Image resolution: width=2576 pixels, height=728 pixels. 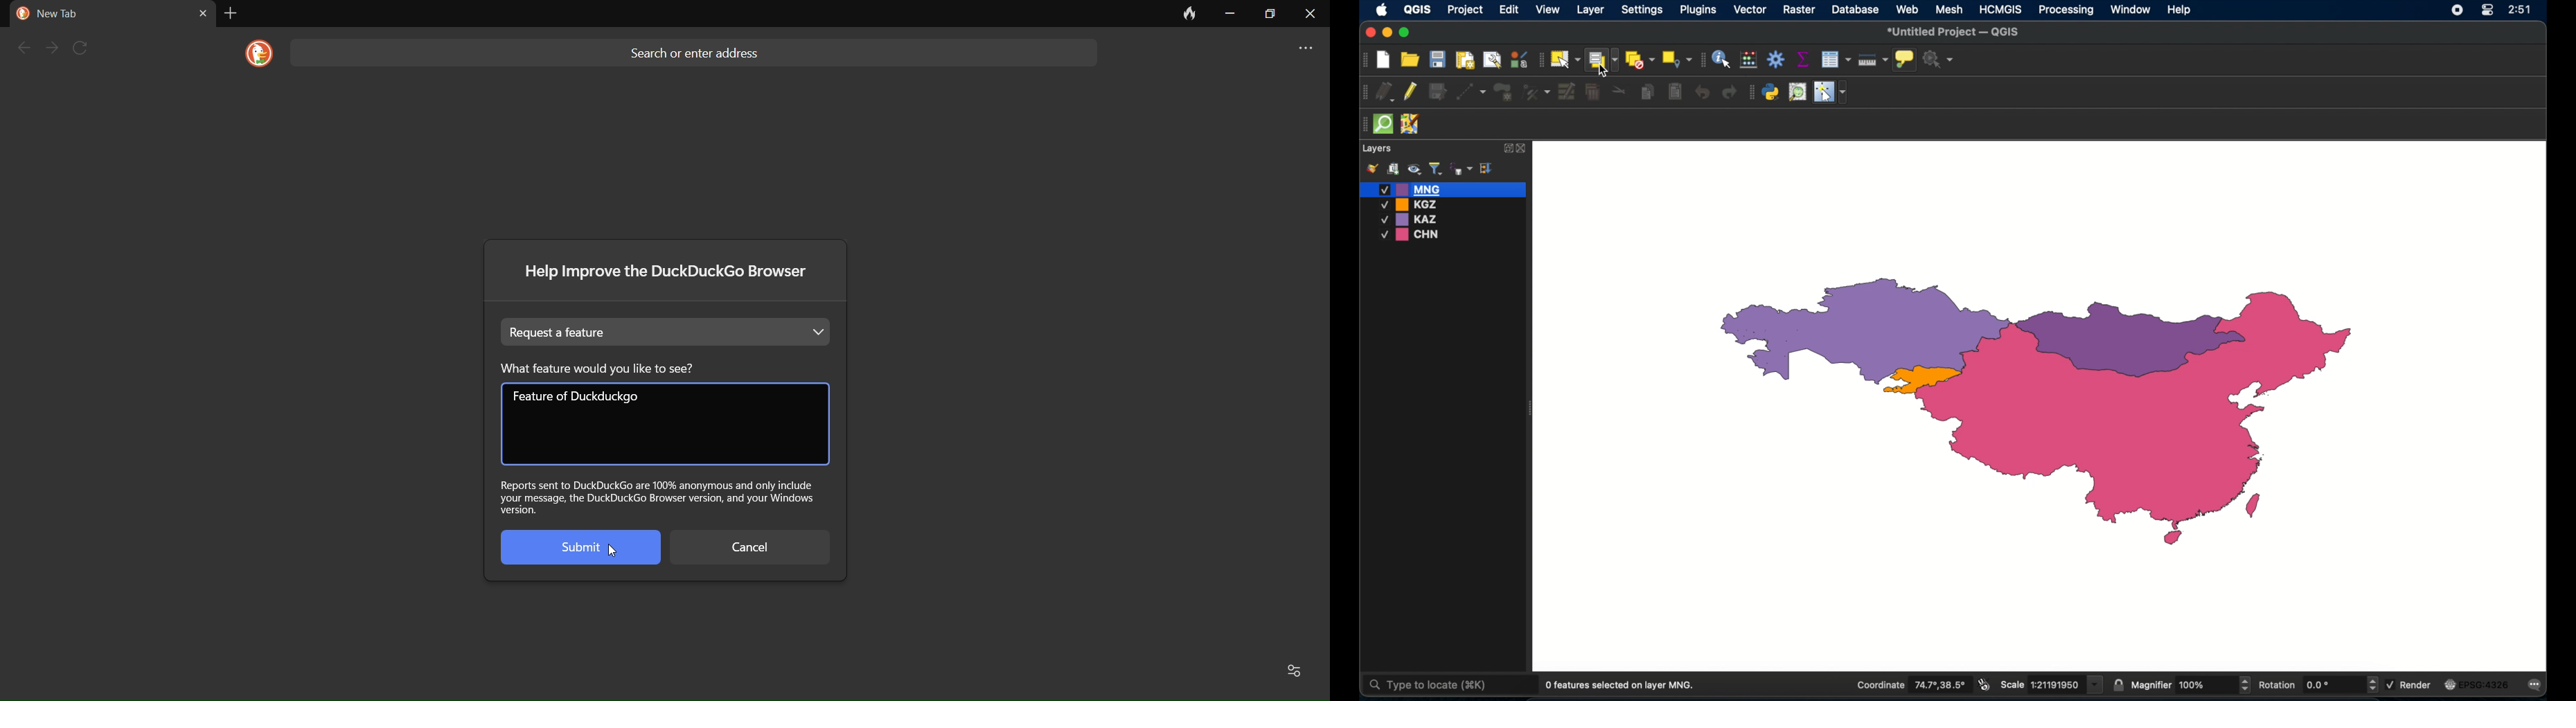 What do you see at coordinates (1384, 60) in the screenshot?
I see `new project` at bounding box center [1384, 60].